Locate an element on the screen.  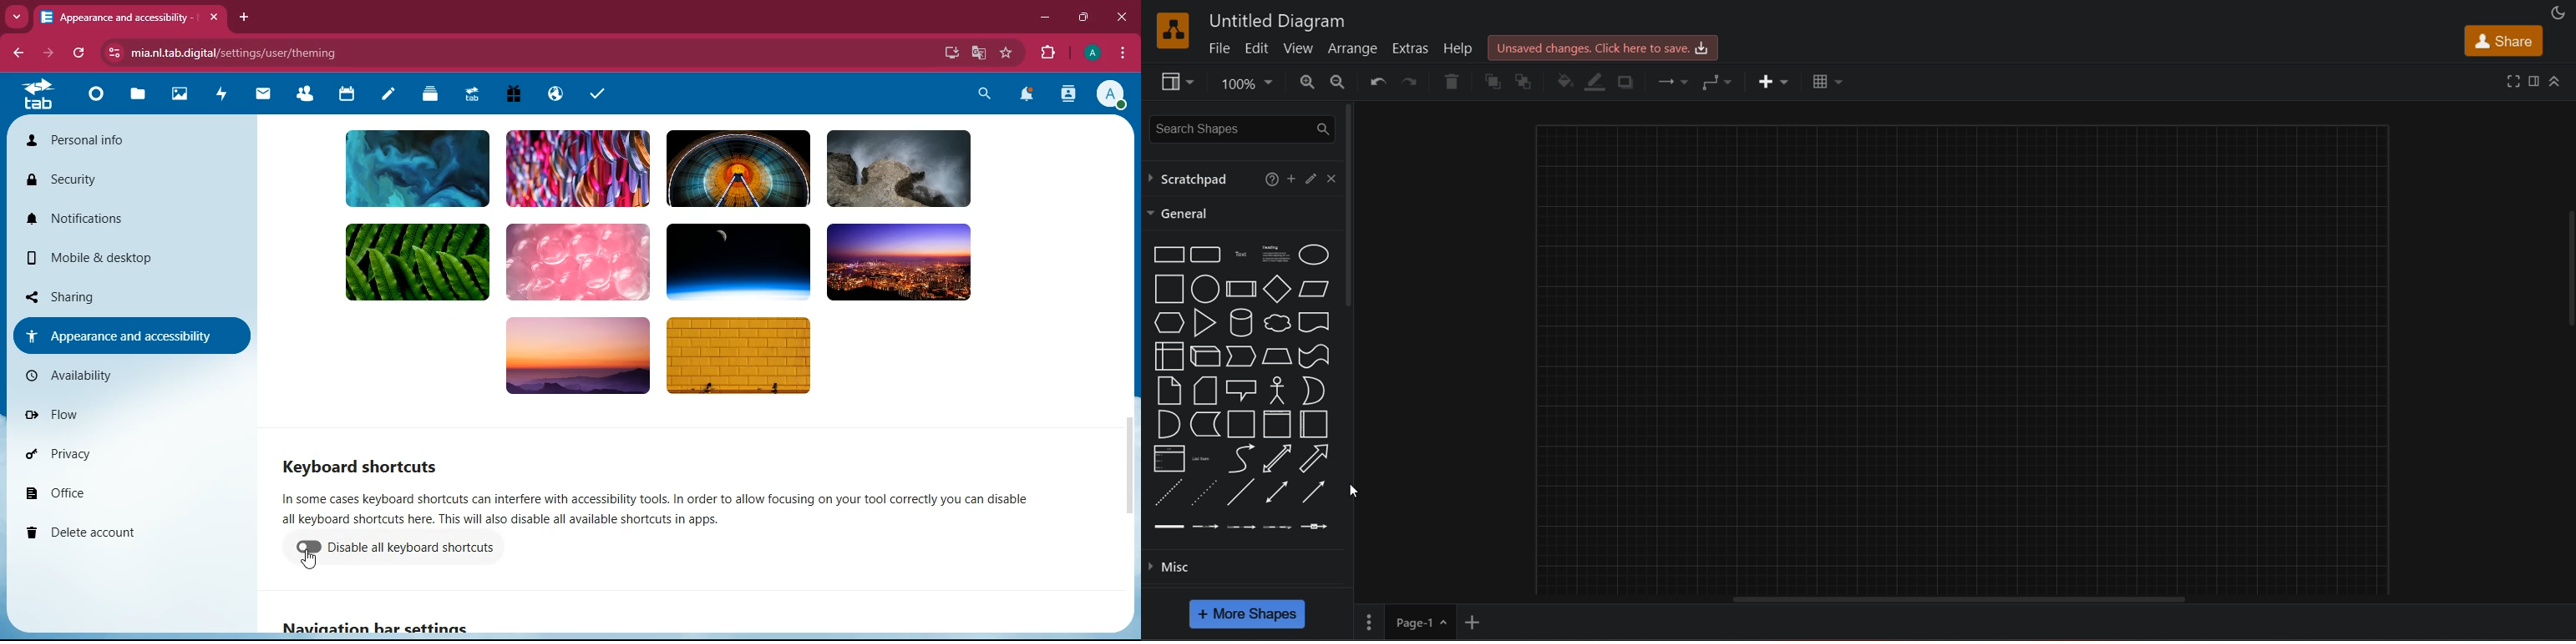
data storage is located at coordinates (1205, 424).